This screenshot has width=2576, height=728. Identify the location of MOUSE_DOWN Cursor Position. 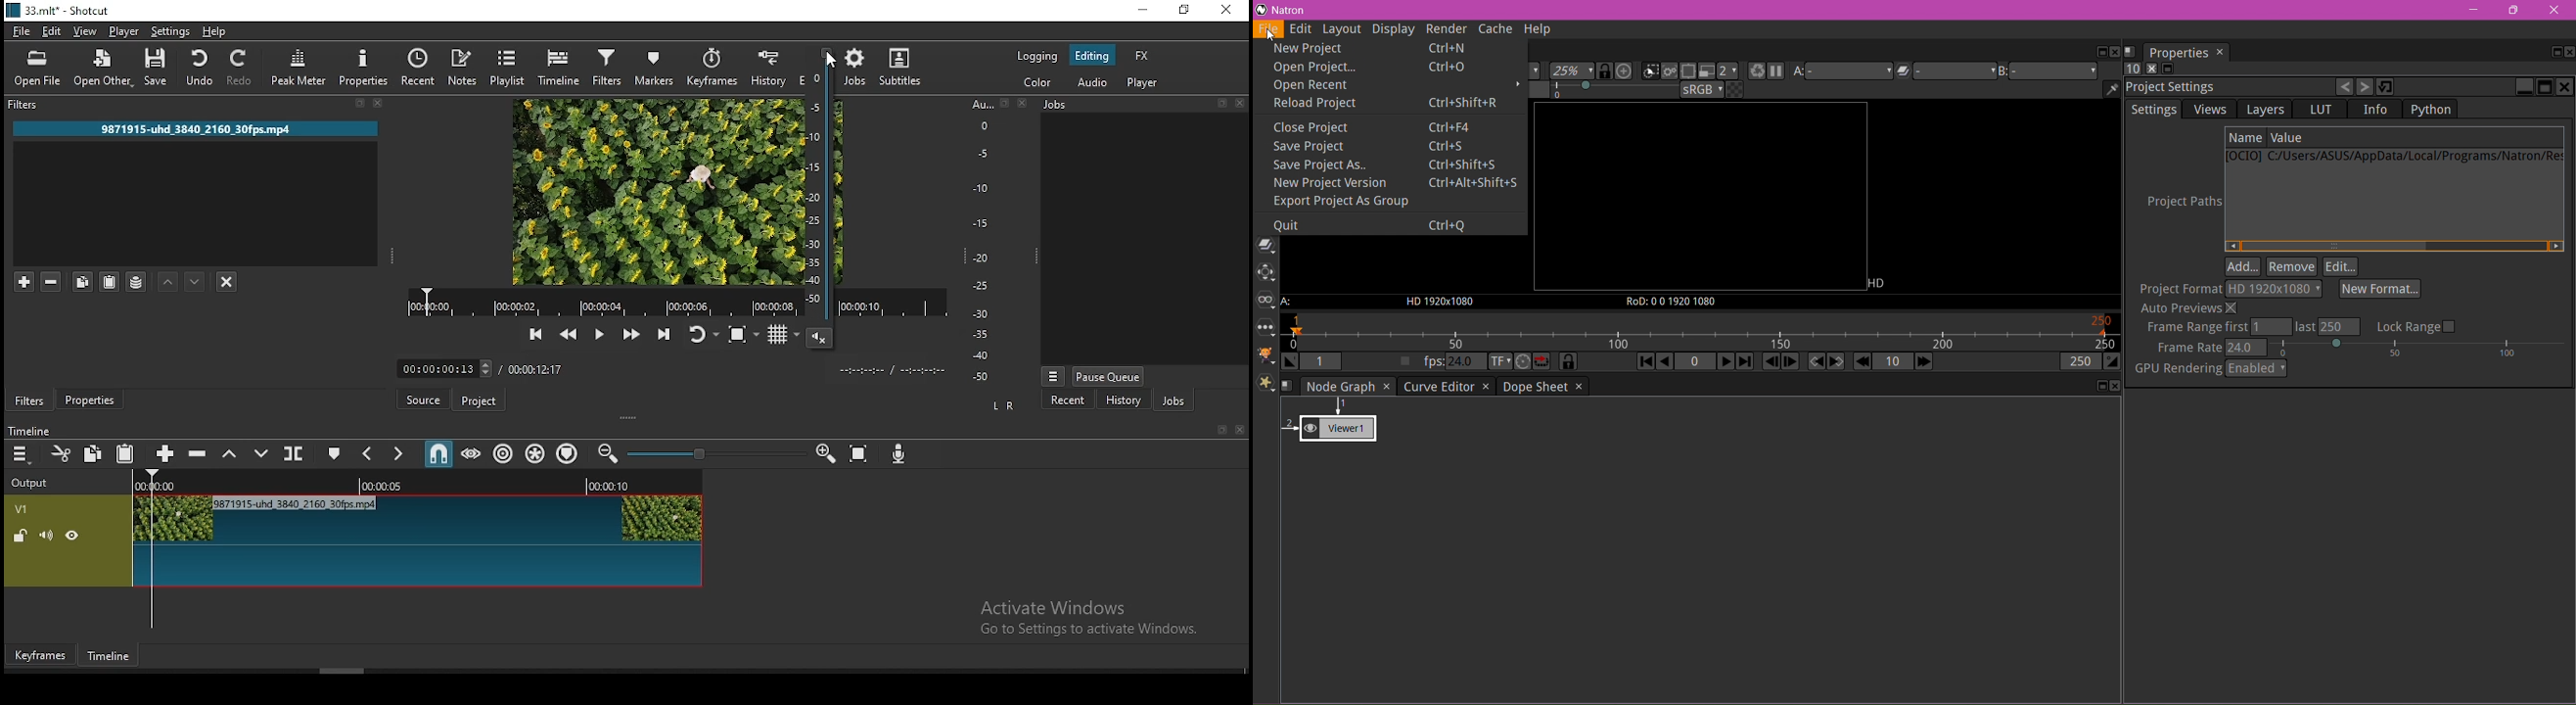
(836, 62).